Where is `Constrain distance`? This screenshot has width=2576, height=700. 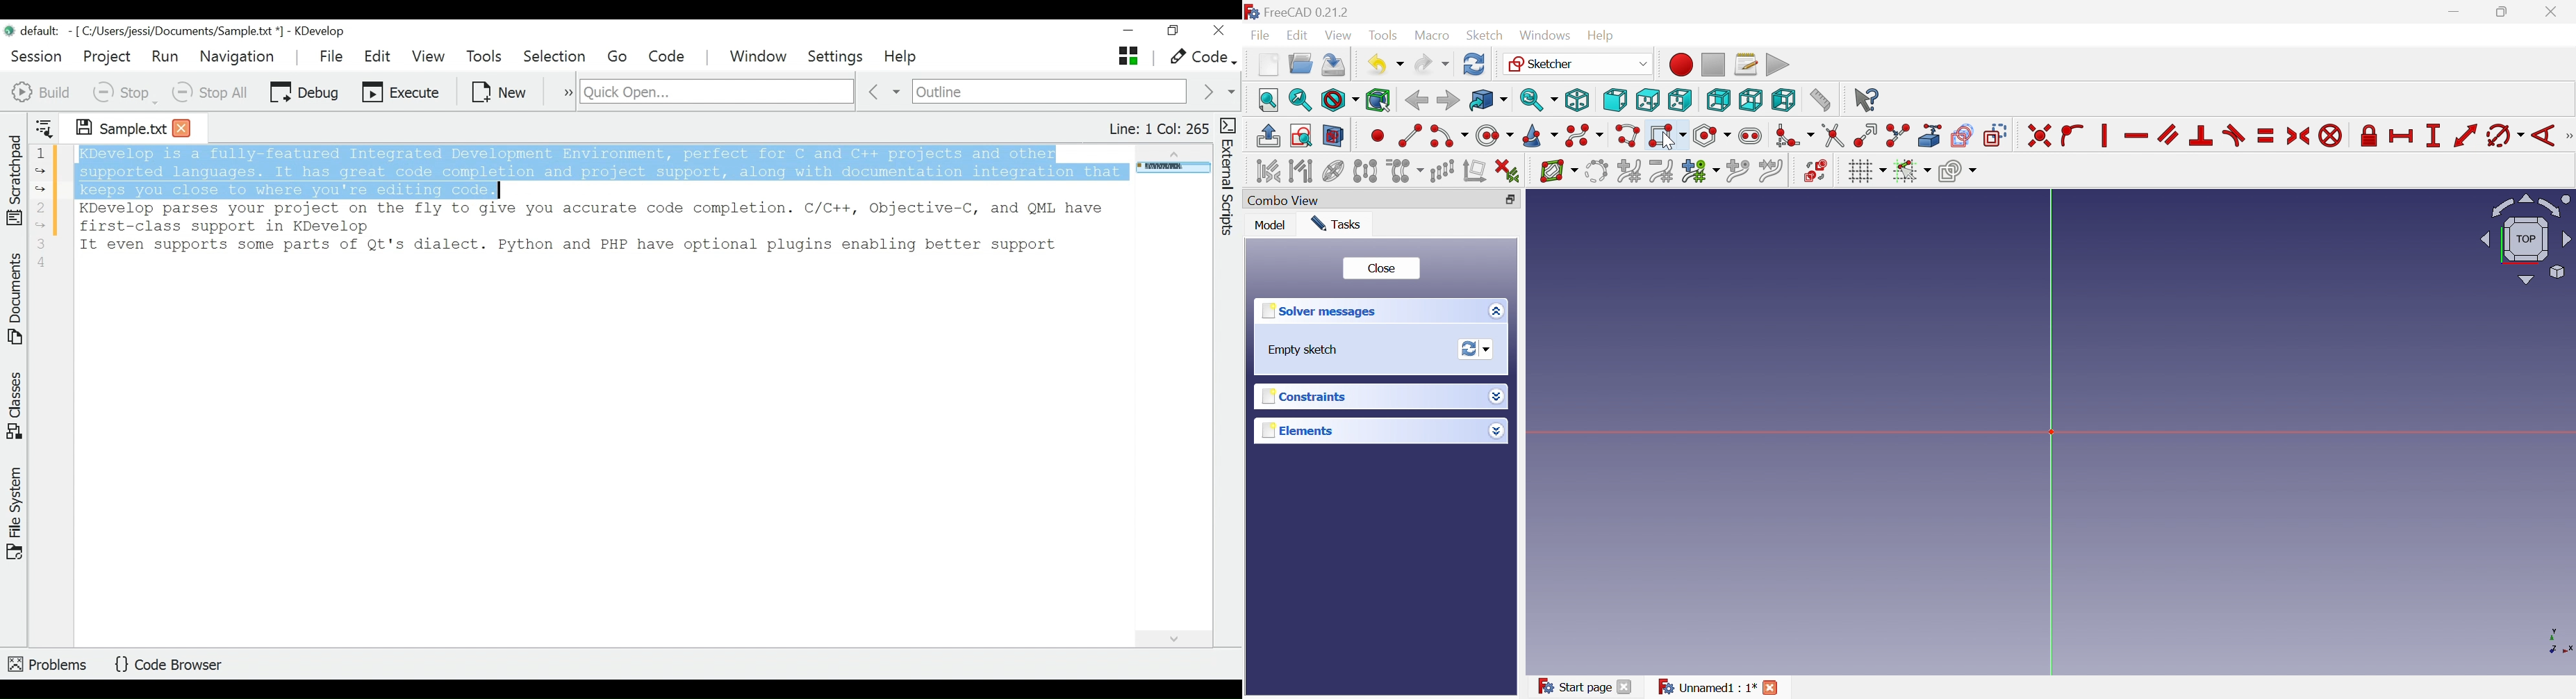
Constrain distance is located at coordinates (2464, 135).